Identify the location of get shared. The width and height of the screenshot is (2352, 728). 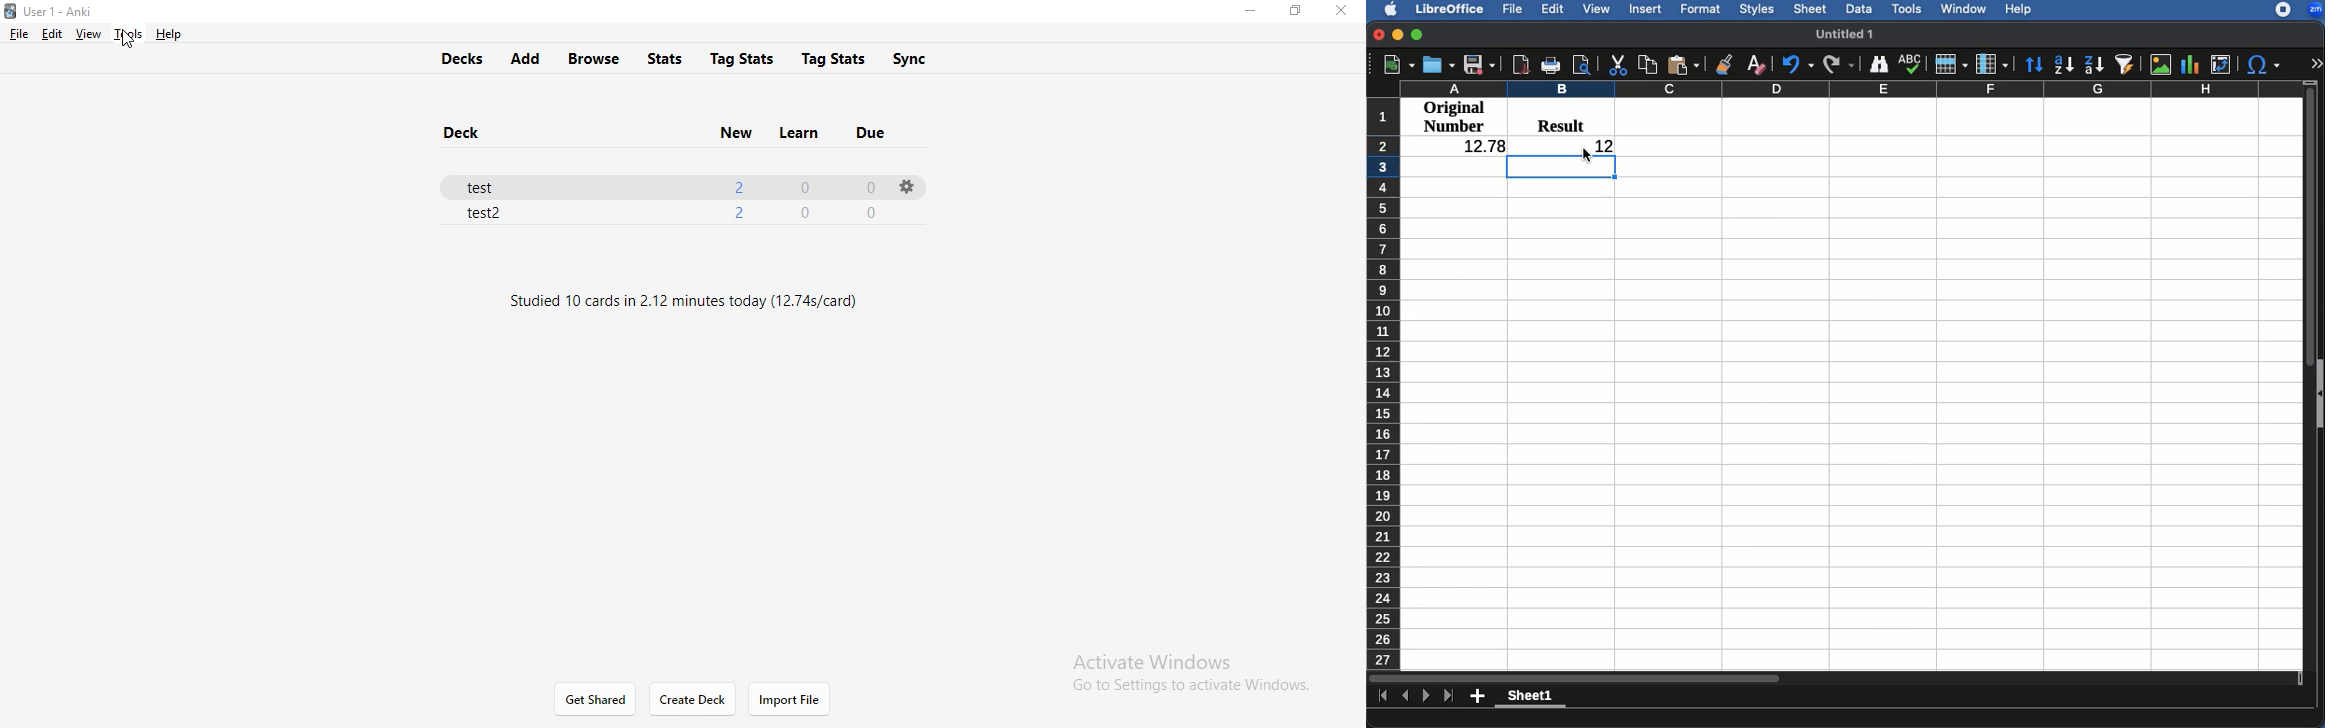
(597, 700).